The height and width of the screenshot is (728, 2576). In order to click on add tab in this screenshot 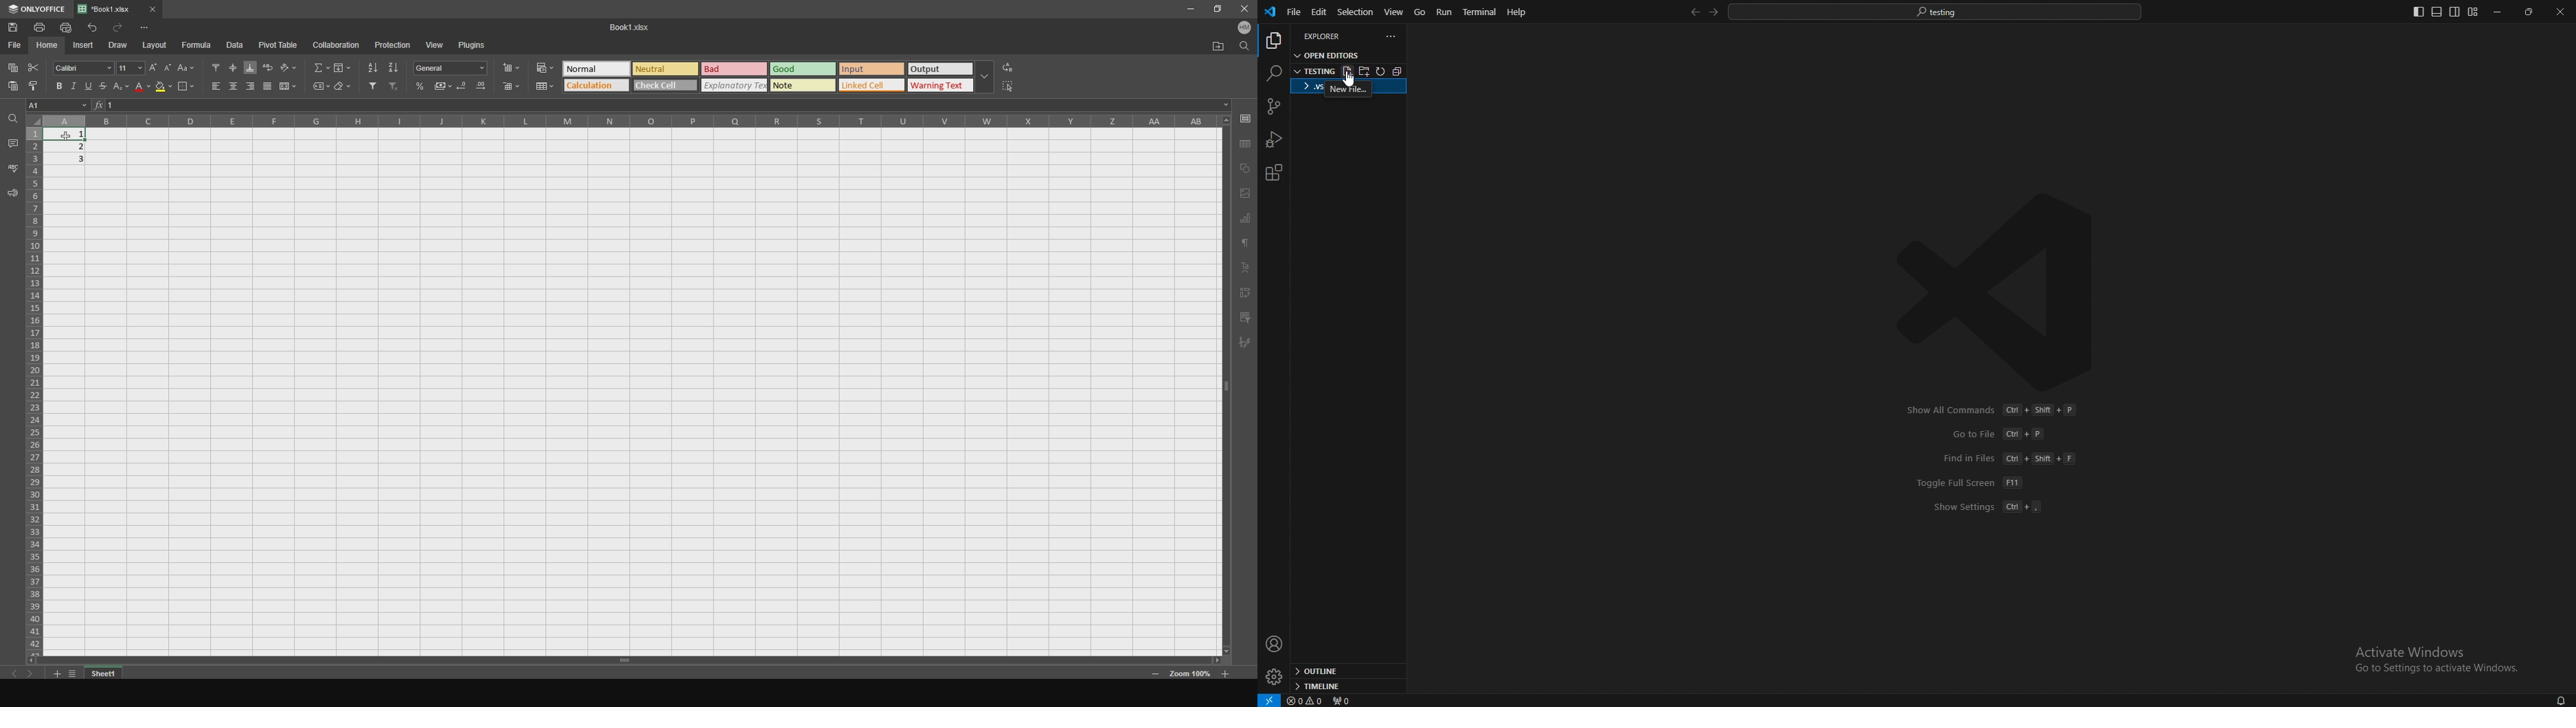, I will do `click(54, 675)`.